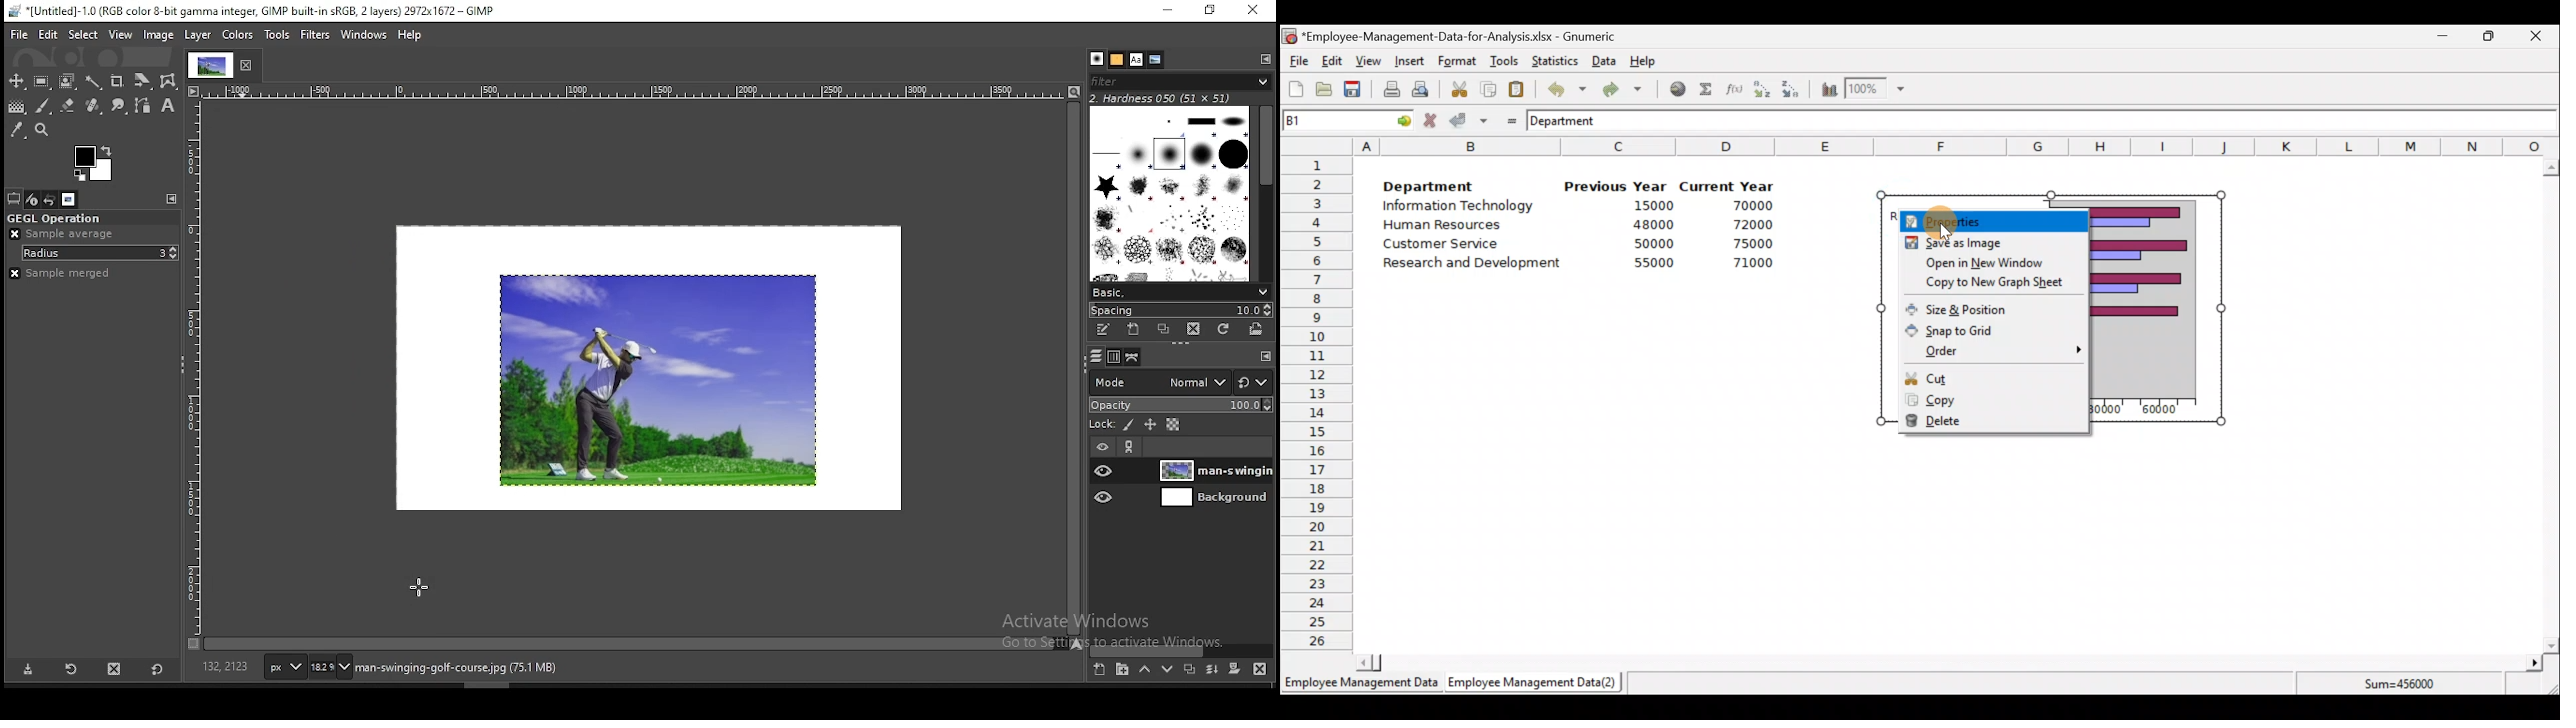  I want to click on Information Technology, so click(1460, 206).